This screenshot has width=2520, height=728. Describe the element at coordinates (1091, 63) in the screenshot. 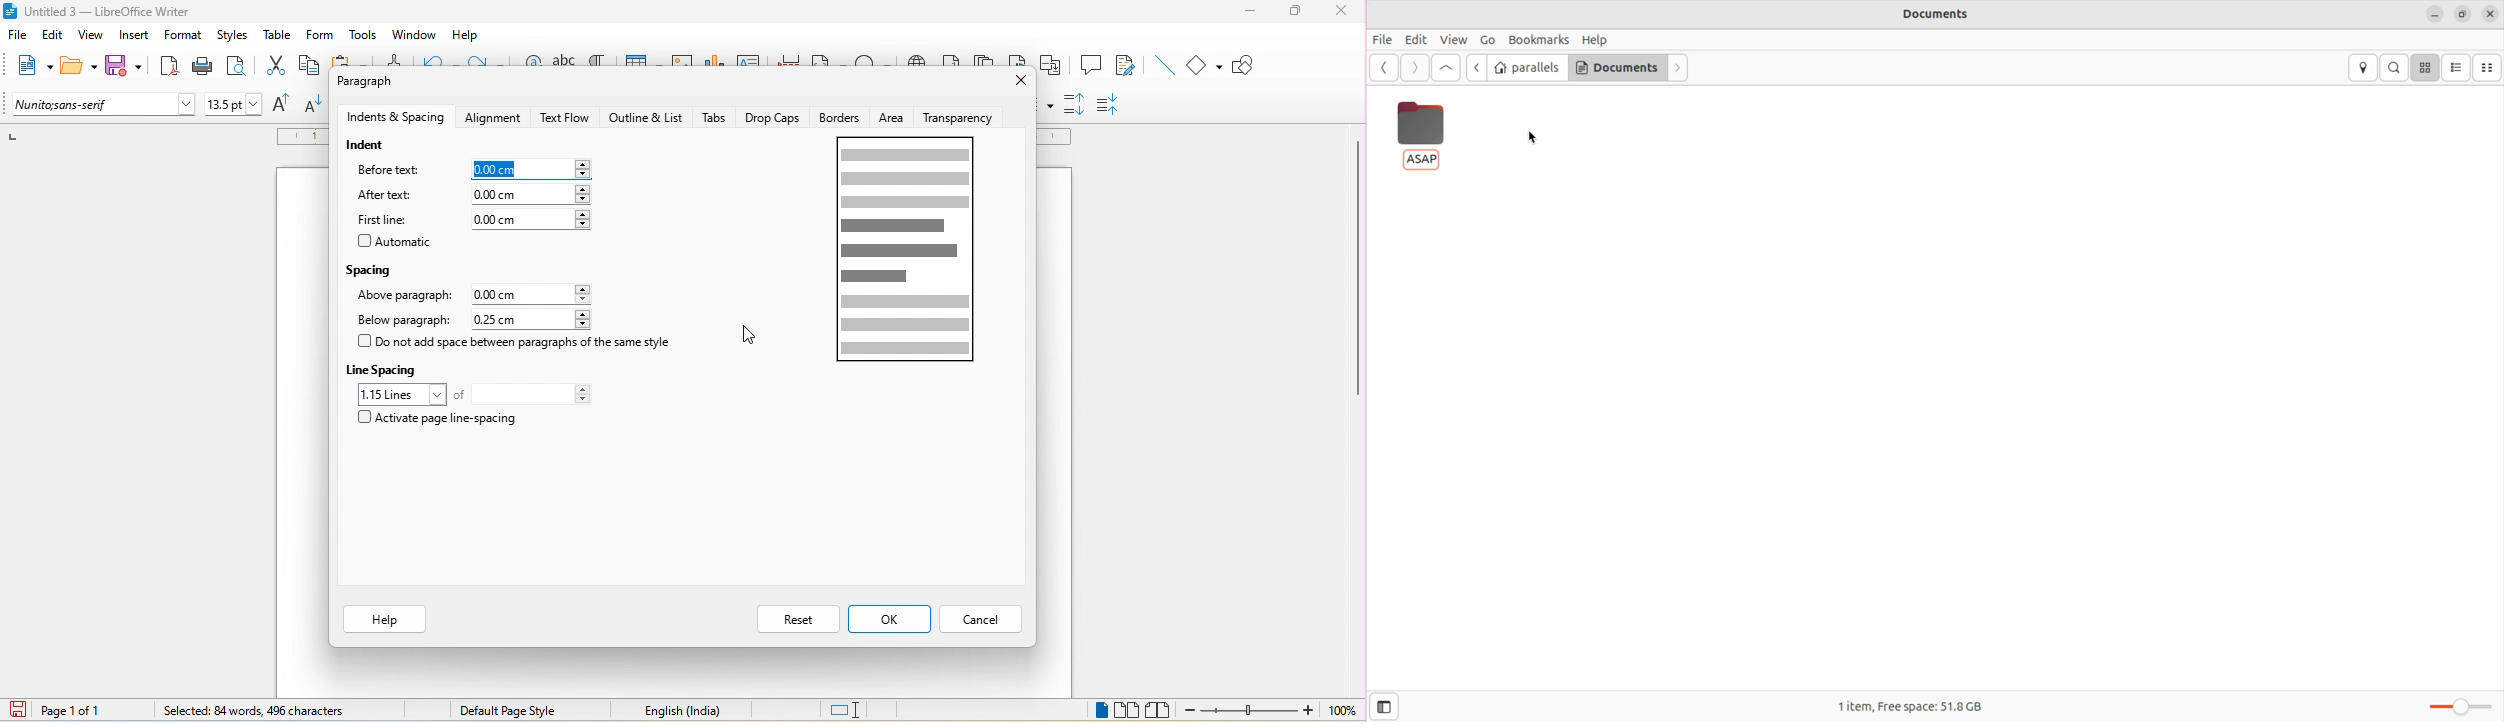

I see `comment` at that location.